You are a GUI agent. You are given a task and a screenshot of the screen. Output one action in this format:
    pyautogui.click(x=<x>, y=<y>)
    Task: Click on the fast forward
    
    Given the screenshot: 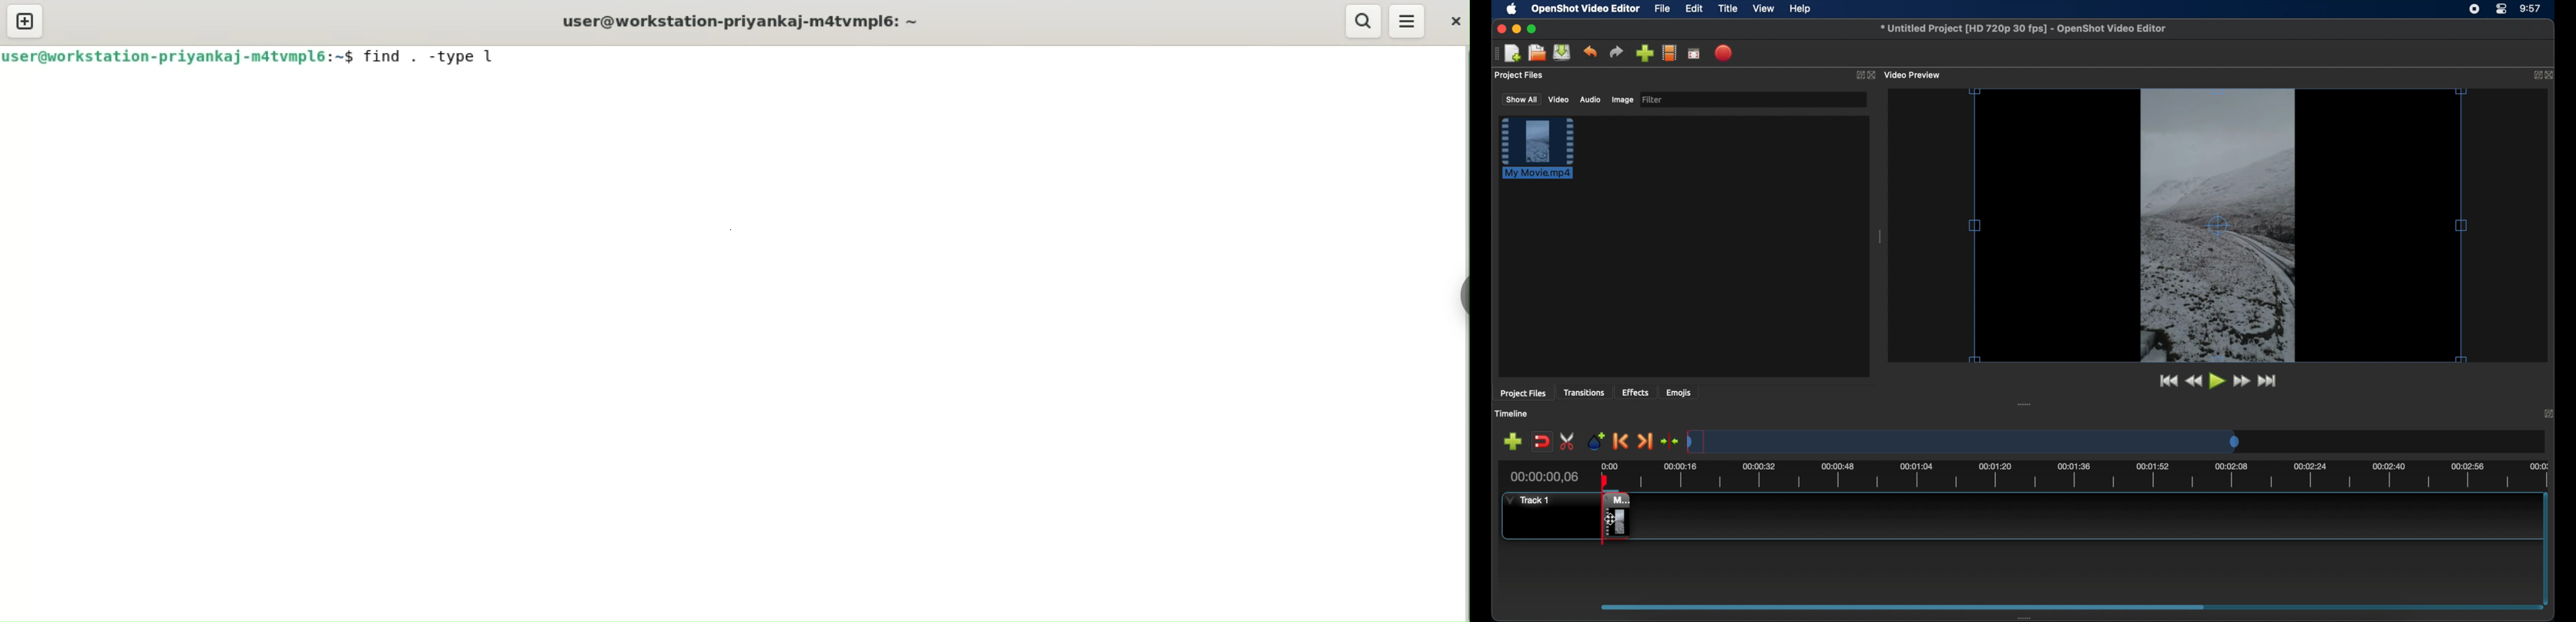 What is the action you would take?
    pyautogui.click(x=2243, y=381)
    